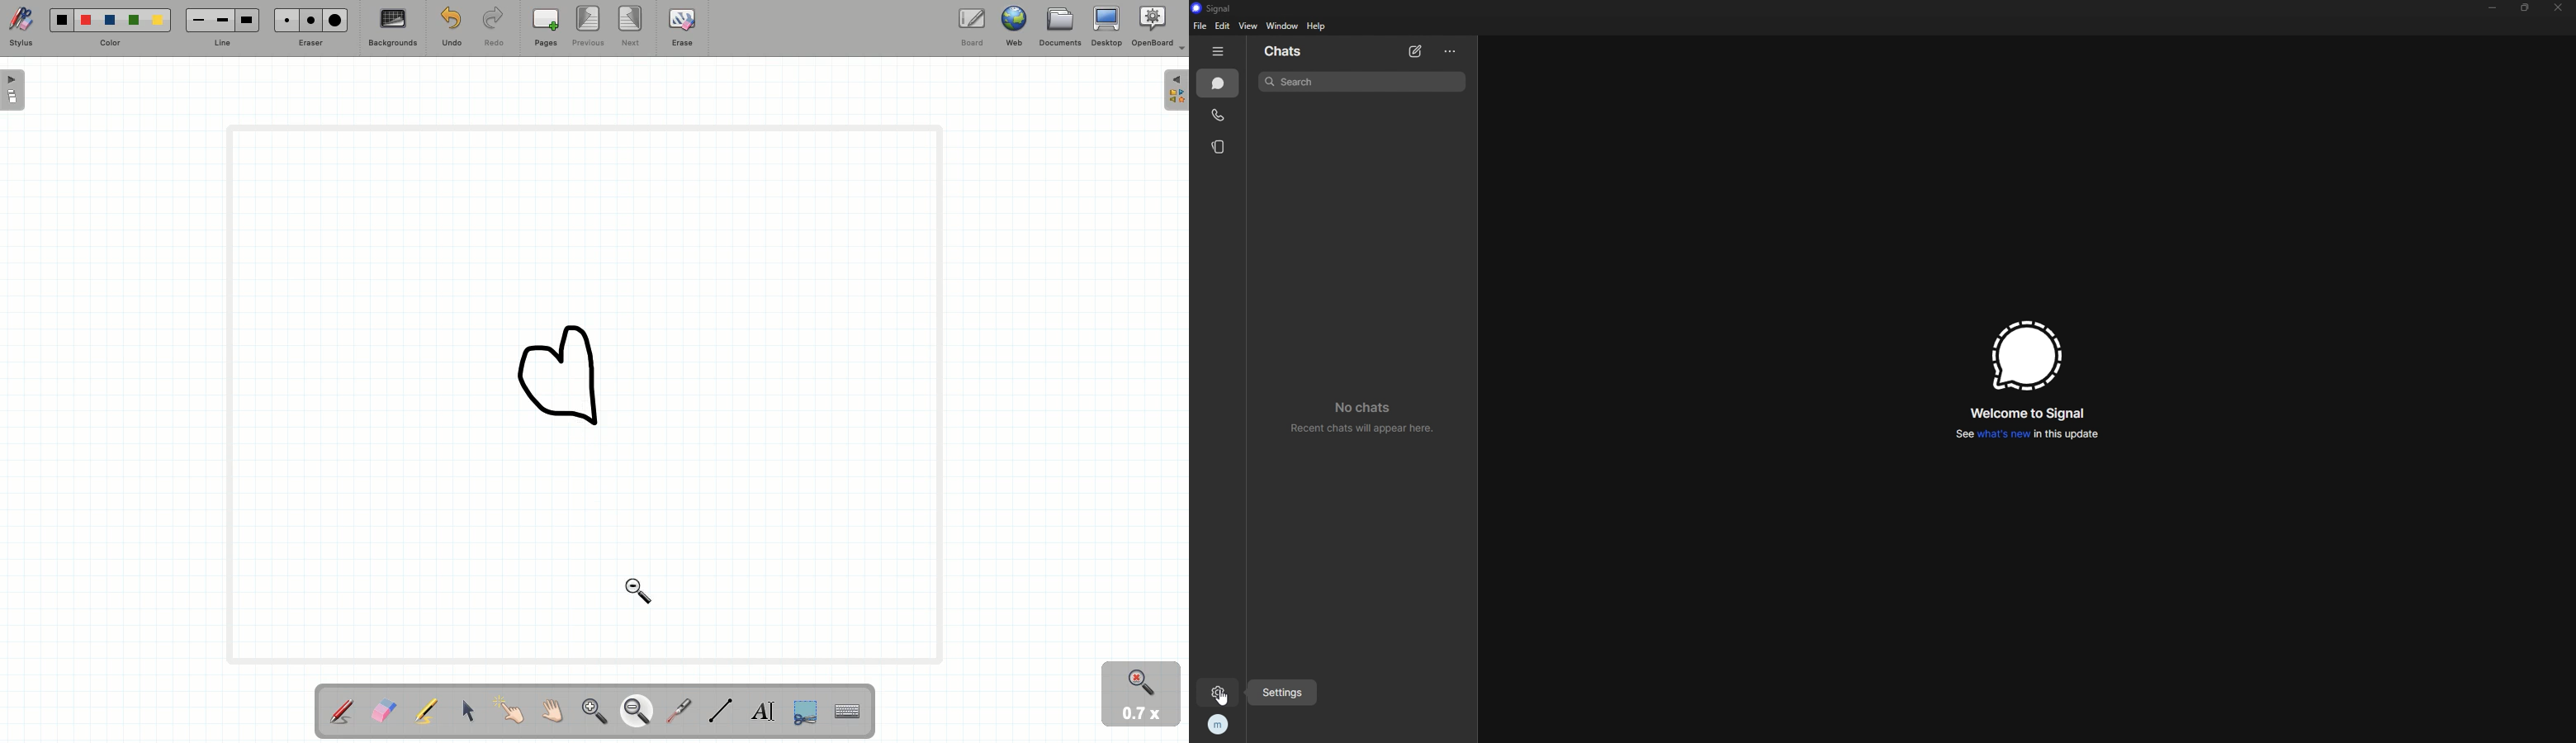  What do you see at coordinates (1016, 26) in the screenshot?
I see `Web` at bounding box center [1016, 26].